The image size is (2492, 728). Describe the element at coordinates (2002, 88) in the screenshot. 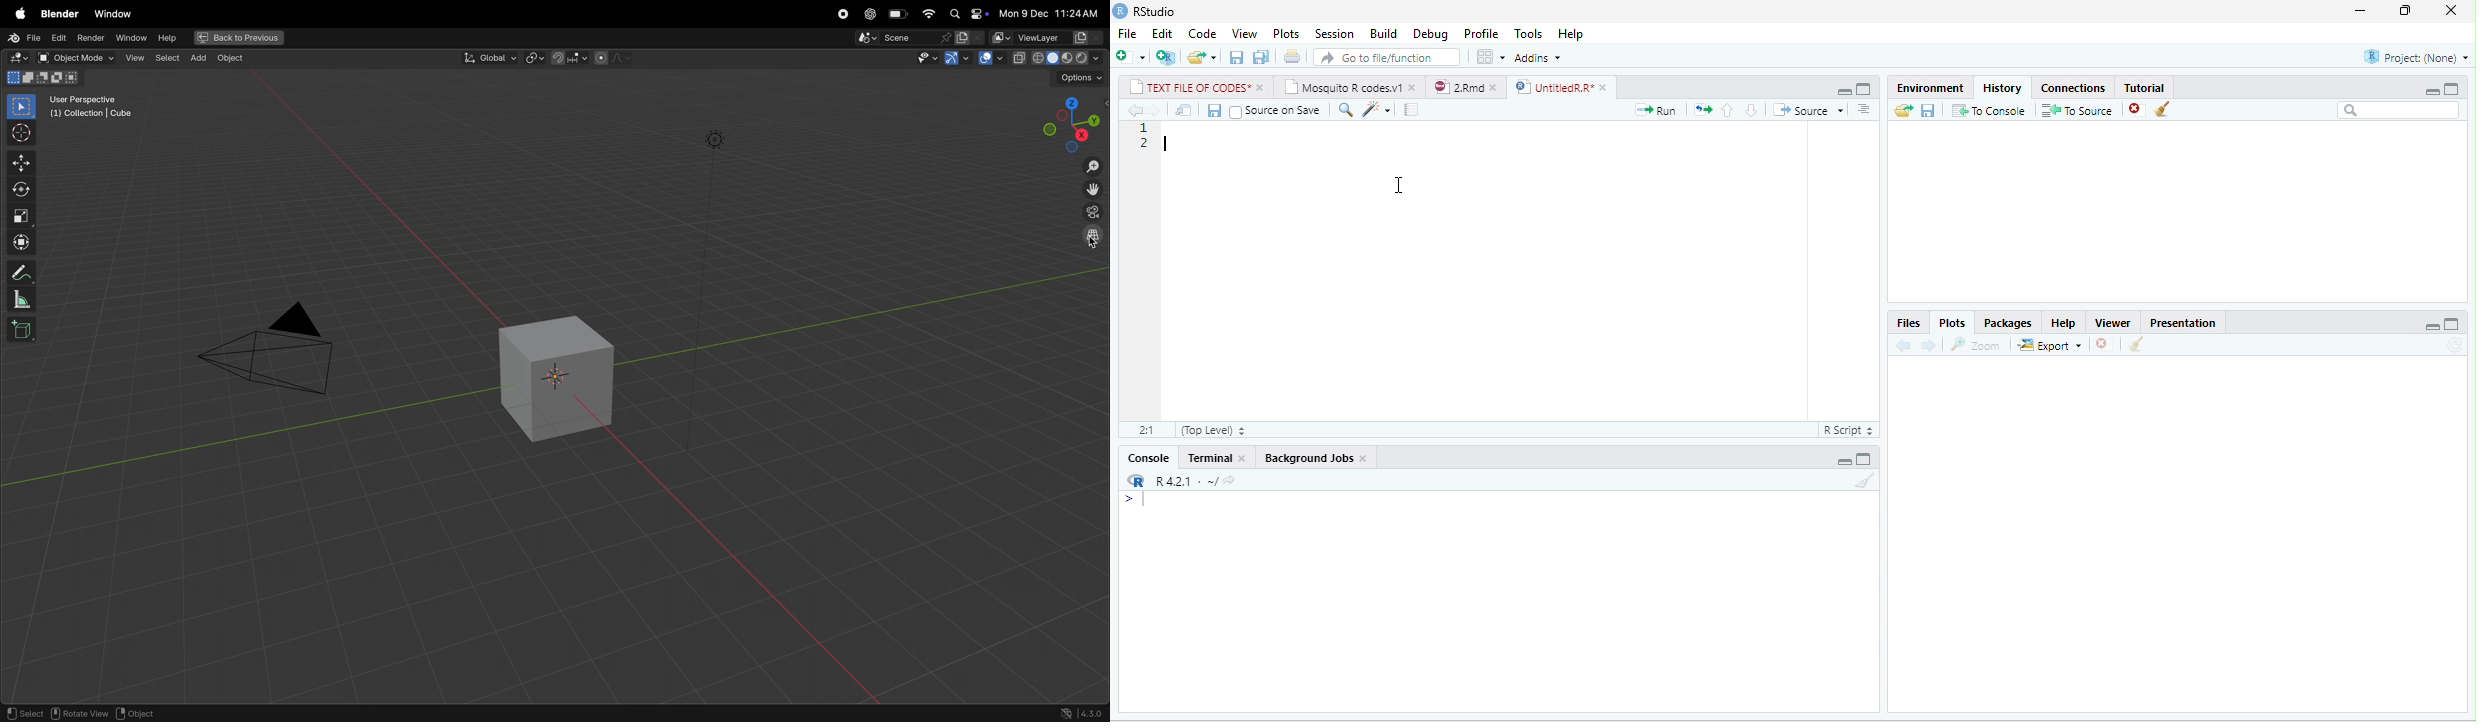

I see `History` at that location.